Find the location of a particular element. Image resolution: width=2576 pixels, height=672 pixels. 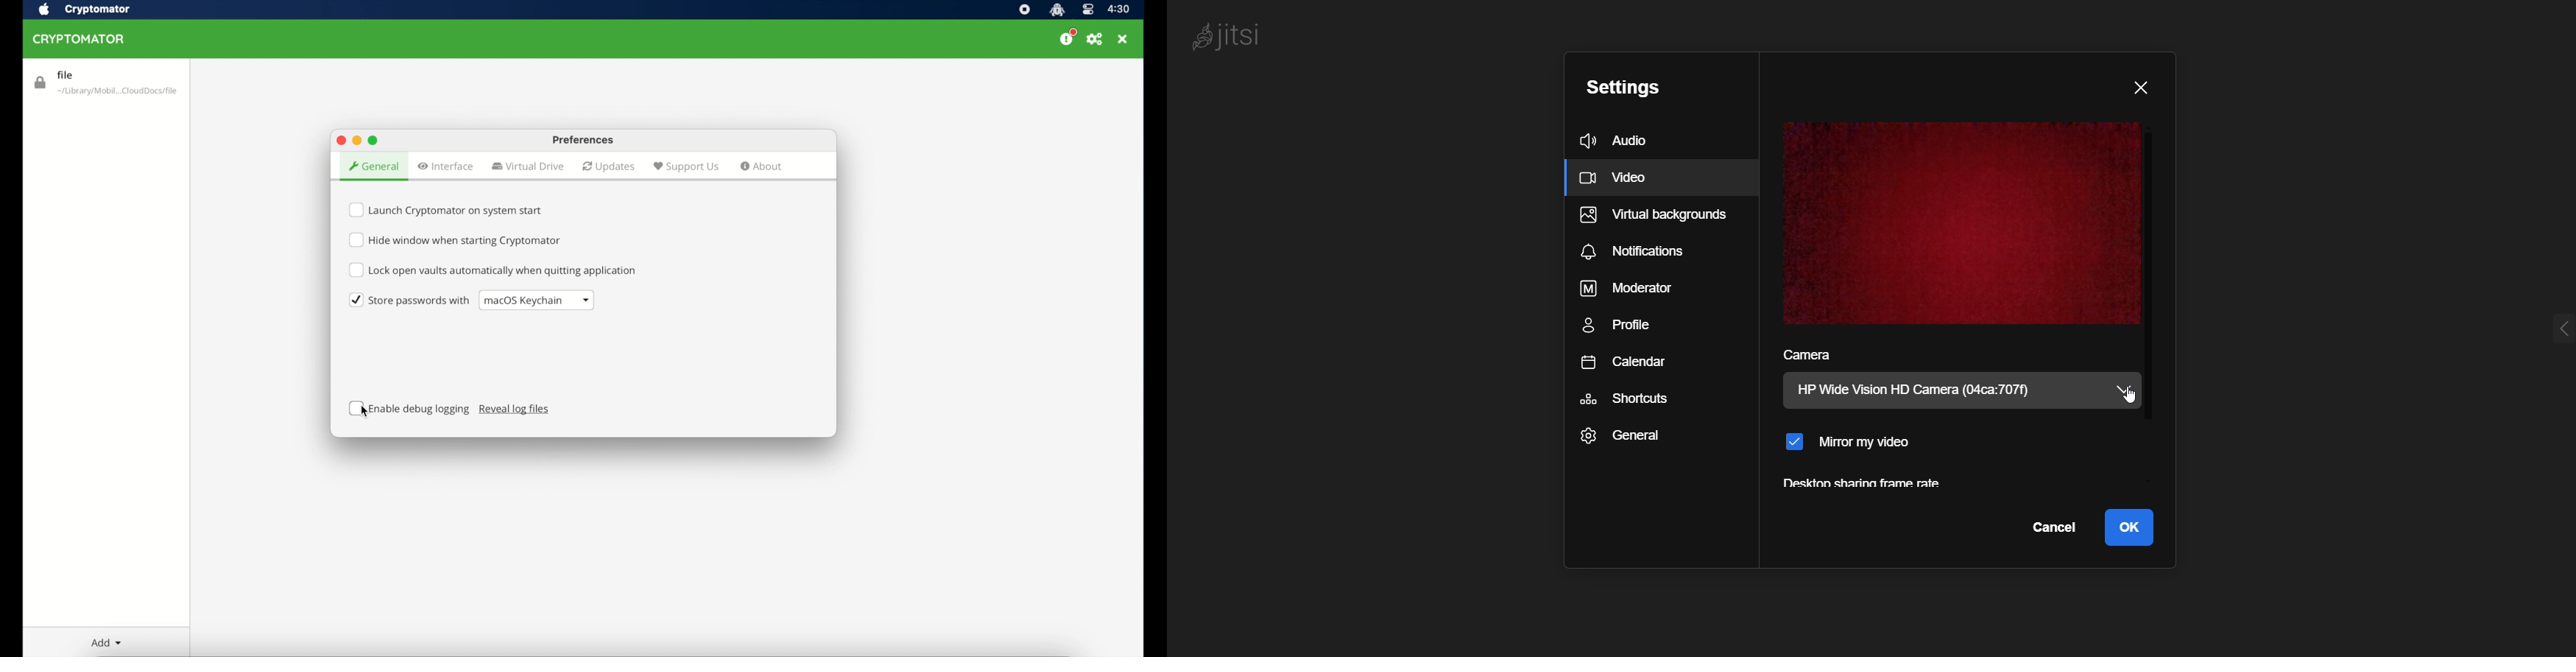

support us is located at coordinates (686, 166).